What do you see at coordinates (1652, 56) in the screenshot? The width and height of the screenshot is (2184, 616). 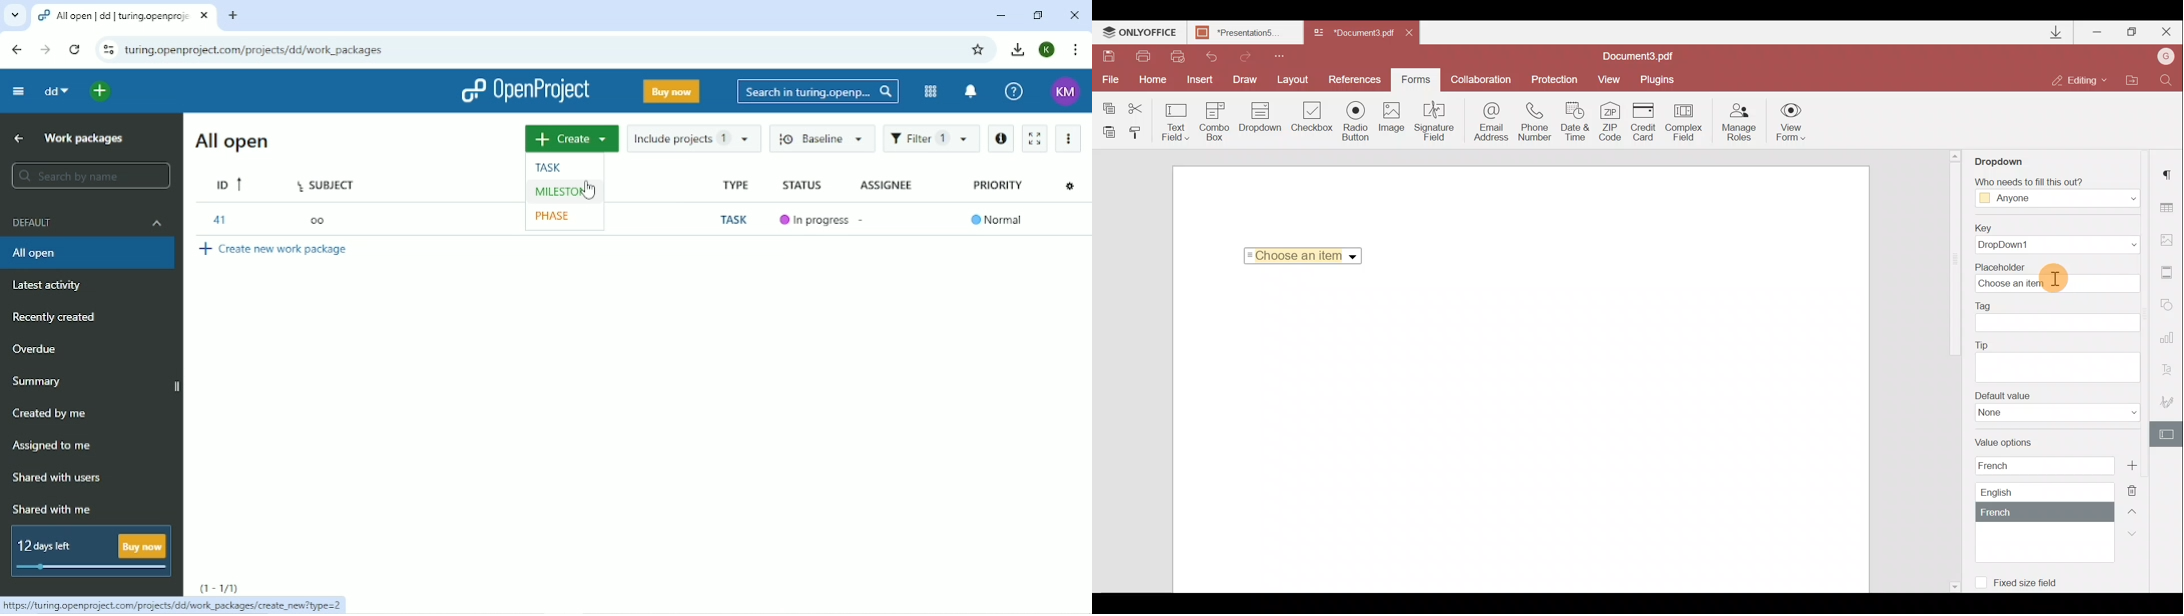 I see `Document3.pdf` at bounding box center [1652, 56].